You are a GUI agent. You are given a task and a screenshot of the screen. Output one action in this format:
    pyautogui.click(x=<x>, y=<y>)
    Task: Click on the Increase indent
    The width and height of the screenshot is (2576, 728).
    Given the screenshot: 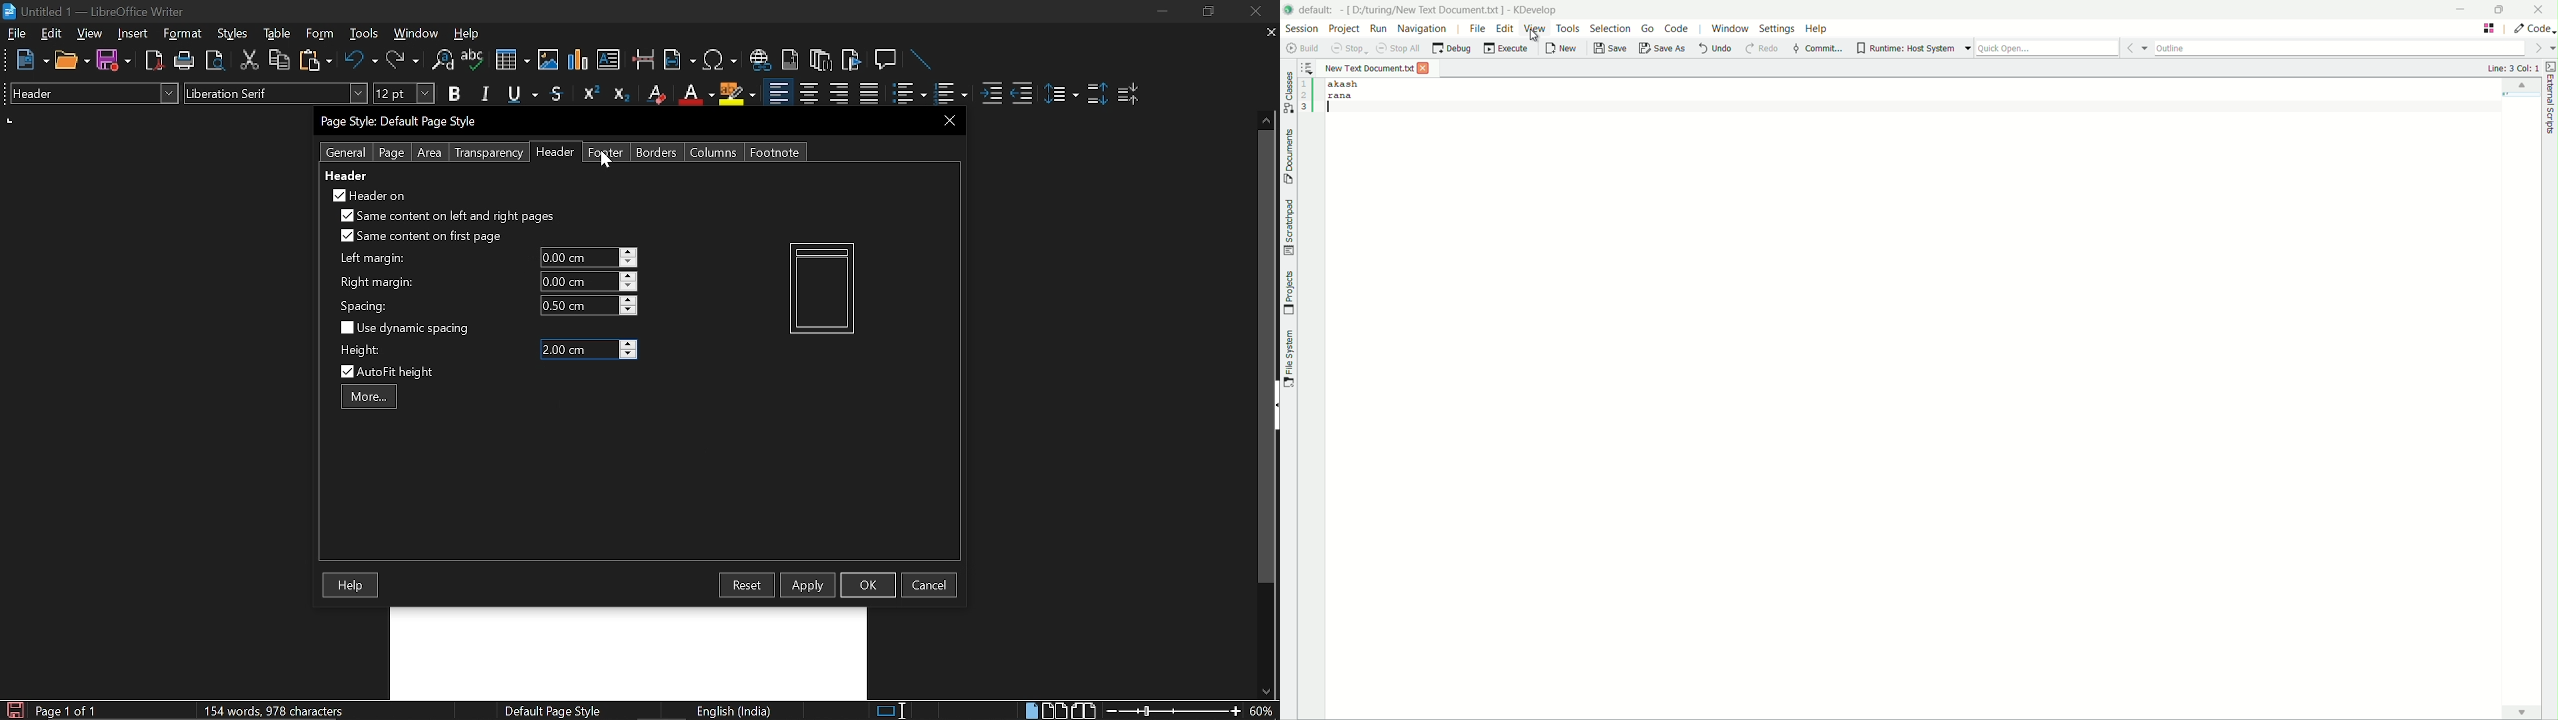 What is the action you would take?
    pyautogui.click(x=990, y=93)
    